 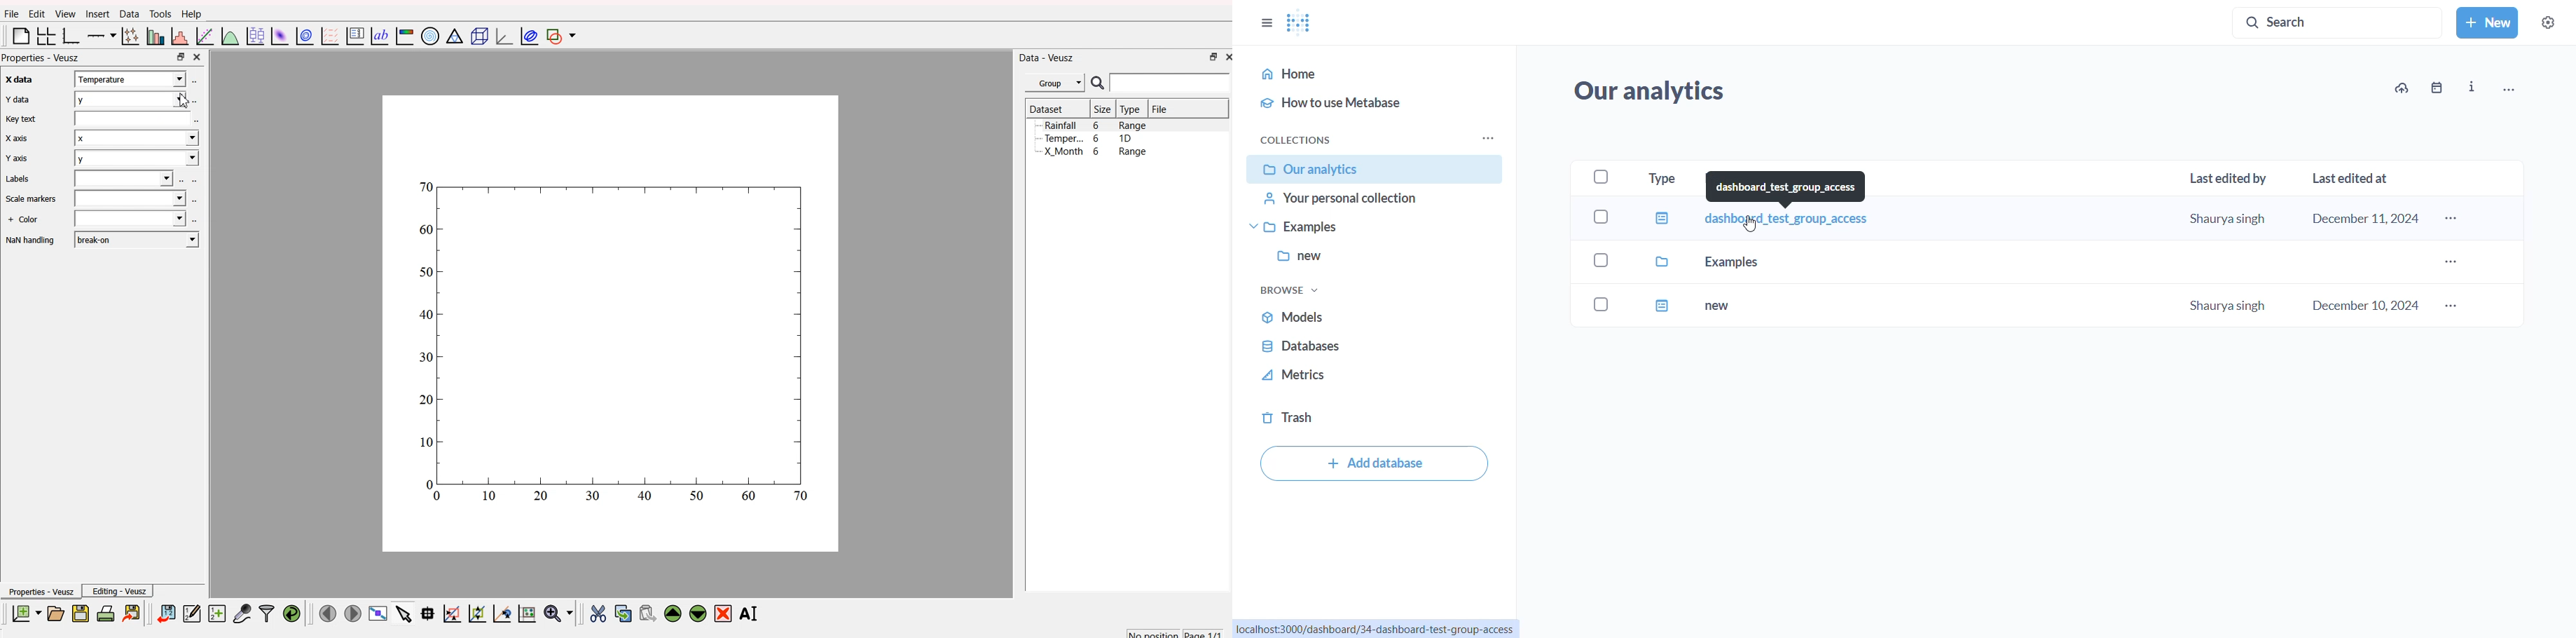 I want to click on Tools, so click(x=160, y=13).